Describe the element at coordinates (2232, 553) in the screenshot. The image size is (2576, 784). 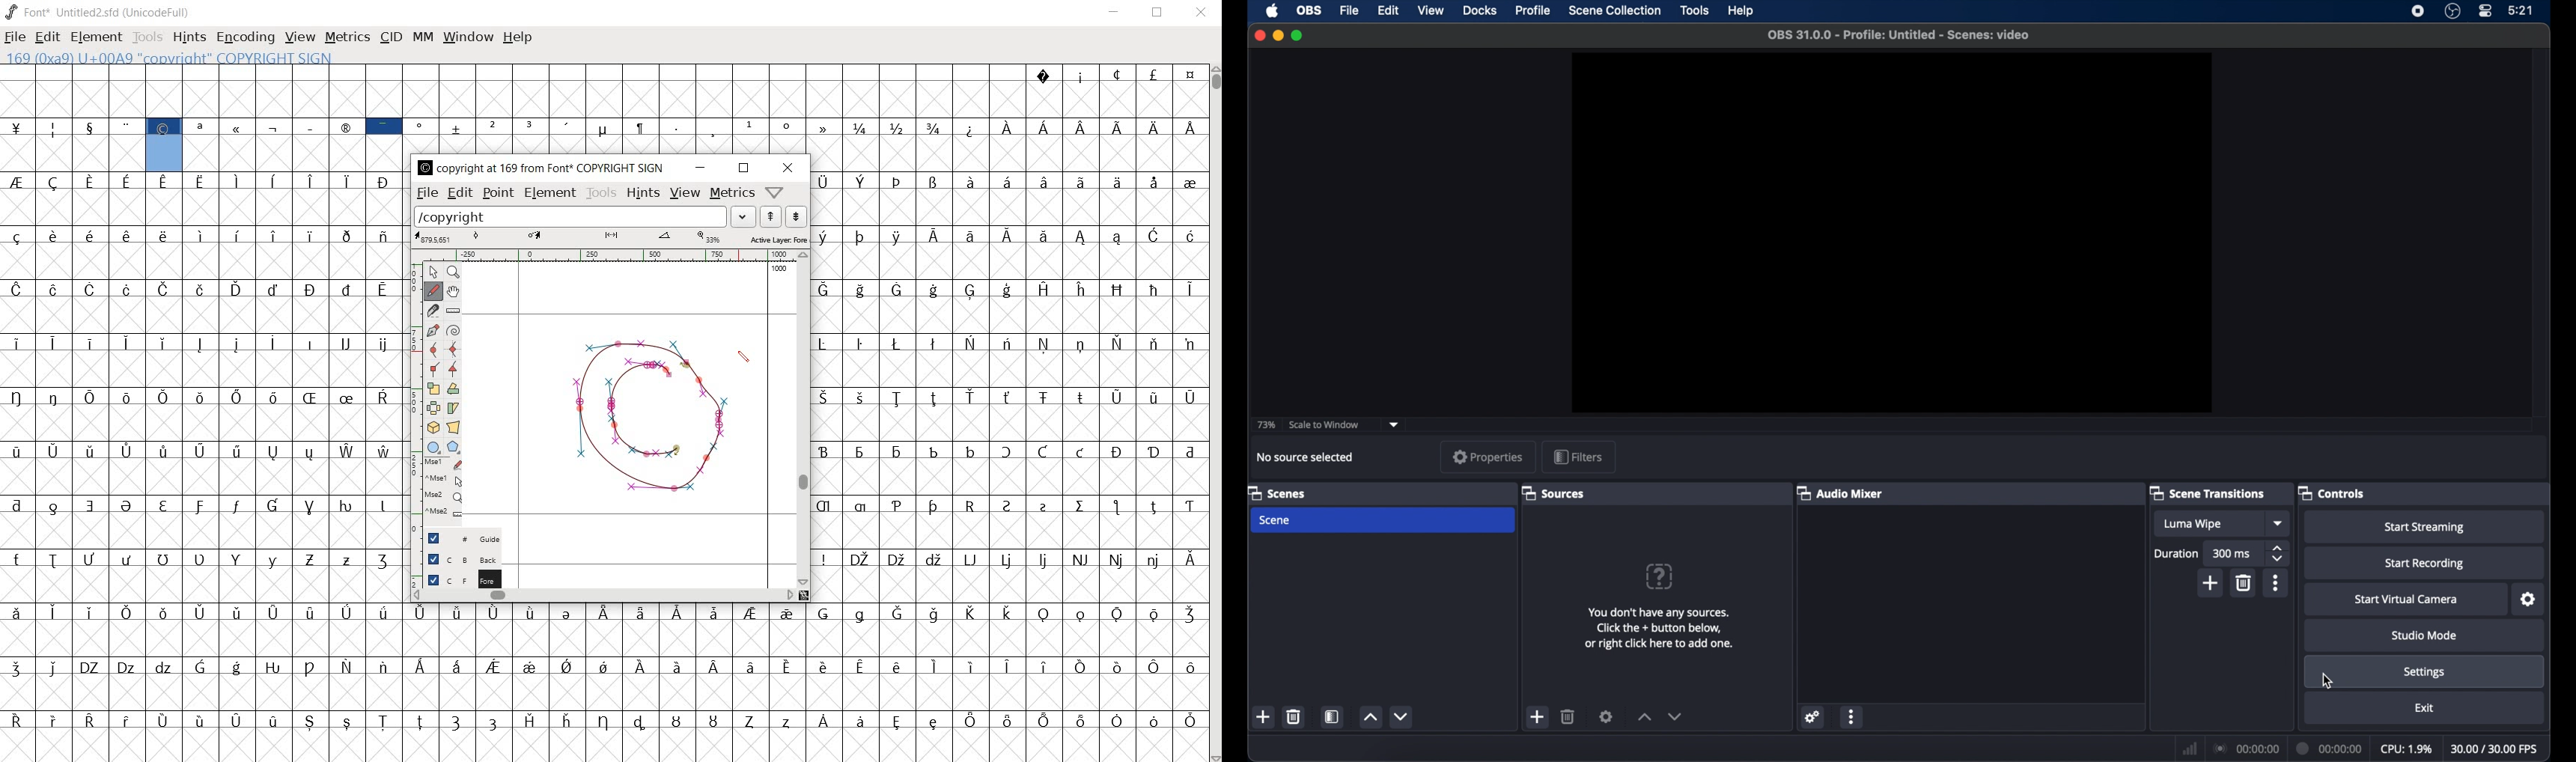
I see `300 ms` at that location.